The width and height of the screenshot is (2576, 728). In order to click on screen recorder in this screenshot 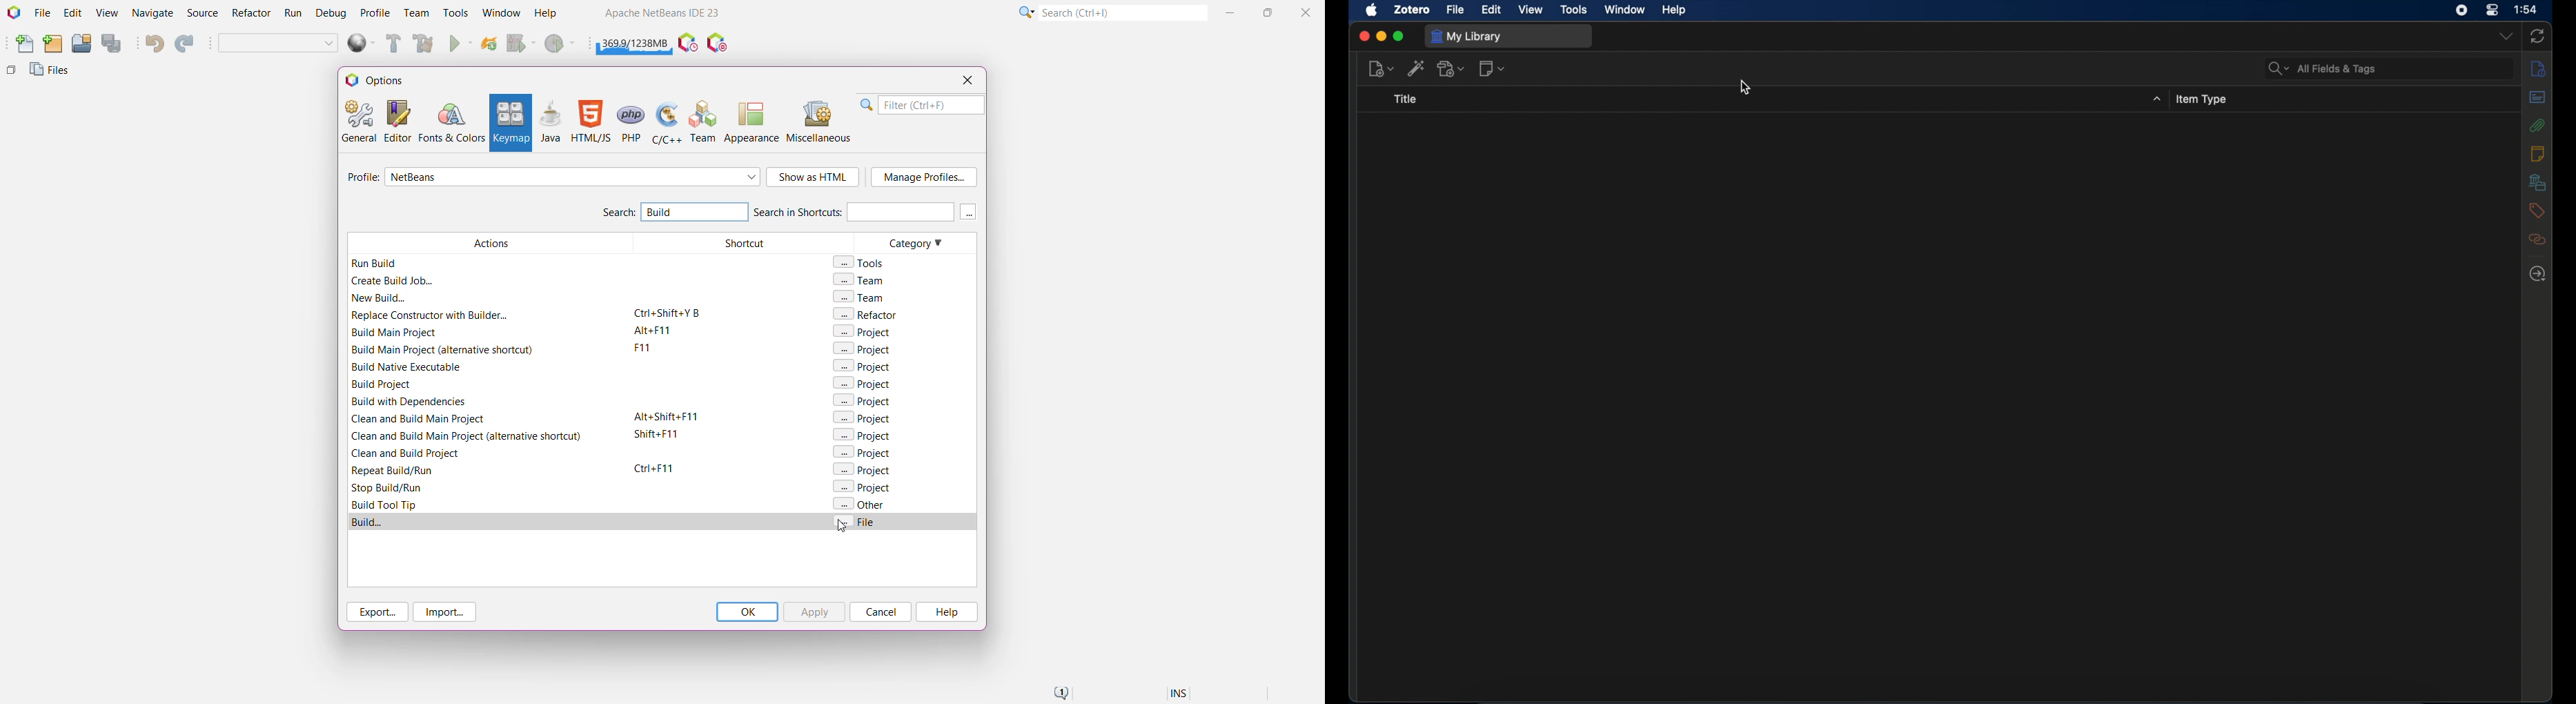, I will do `click(2462, 10)`.